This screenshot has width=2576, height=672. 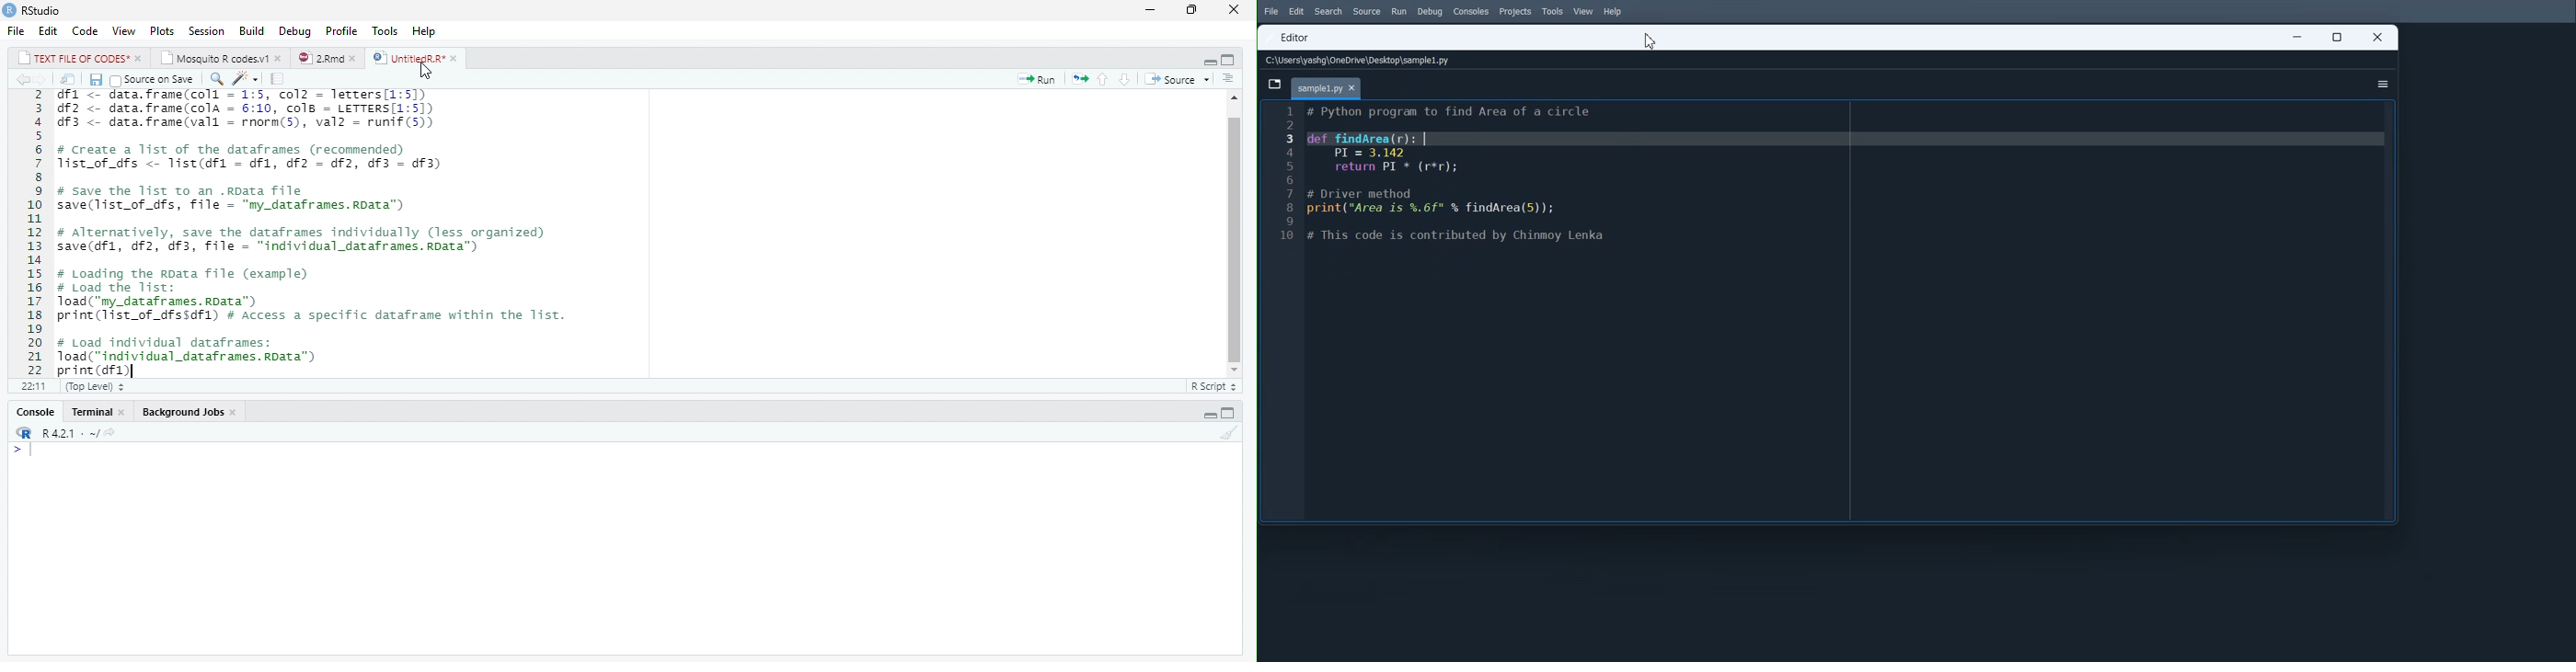 I want to click on UntitiedR.R, so click(x=417, y=58).